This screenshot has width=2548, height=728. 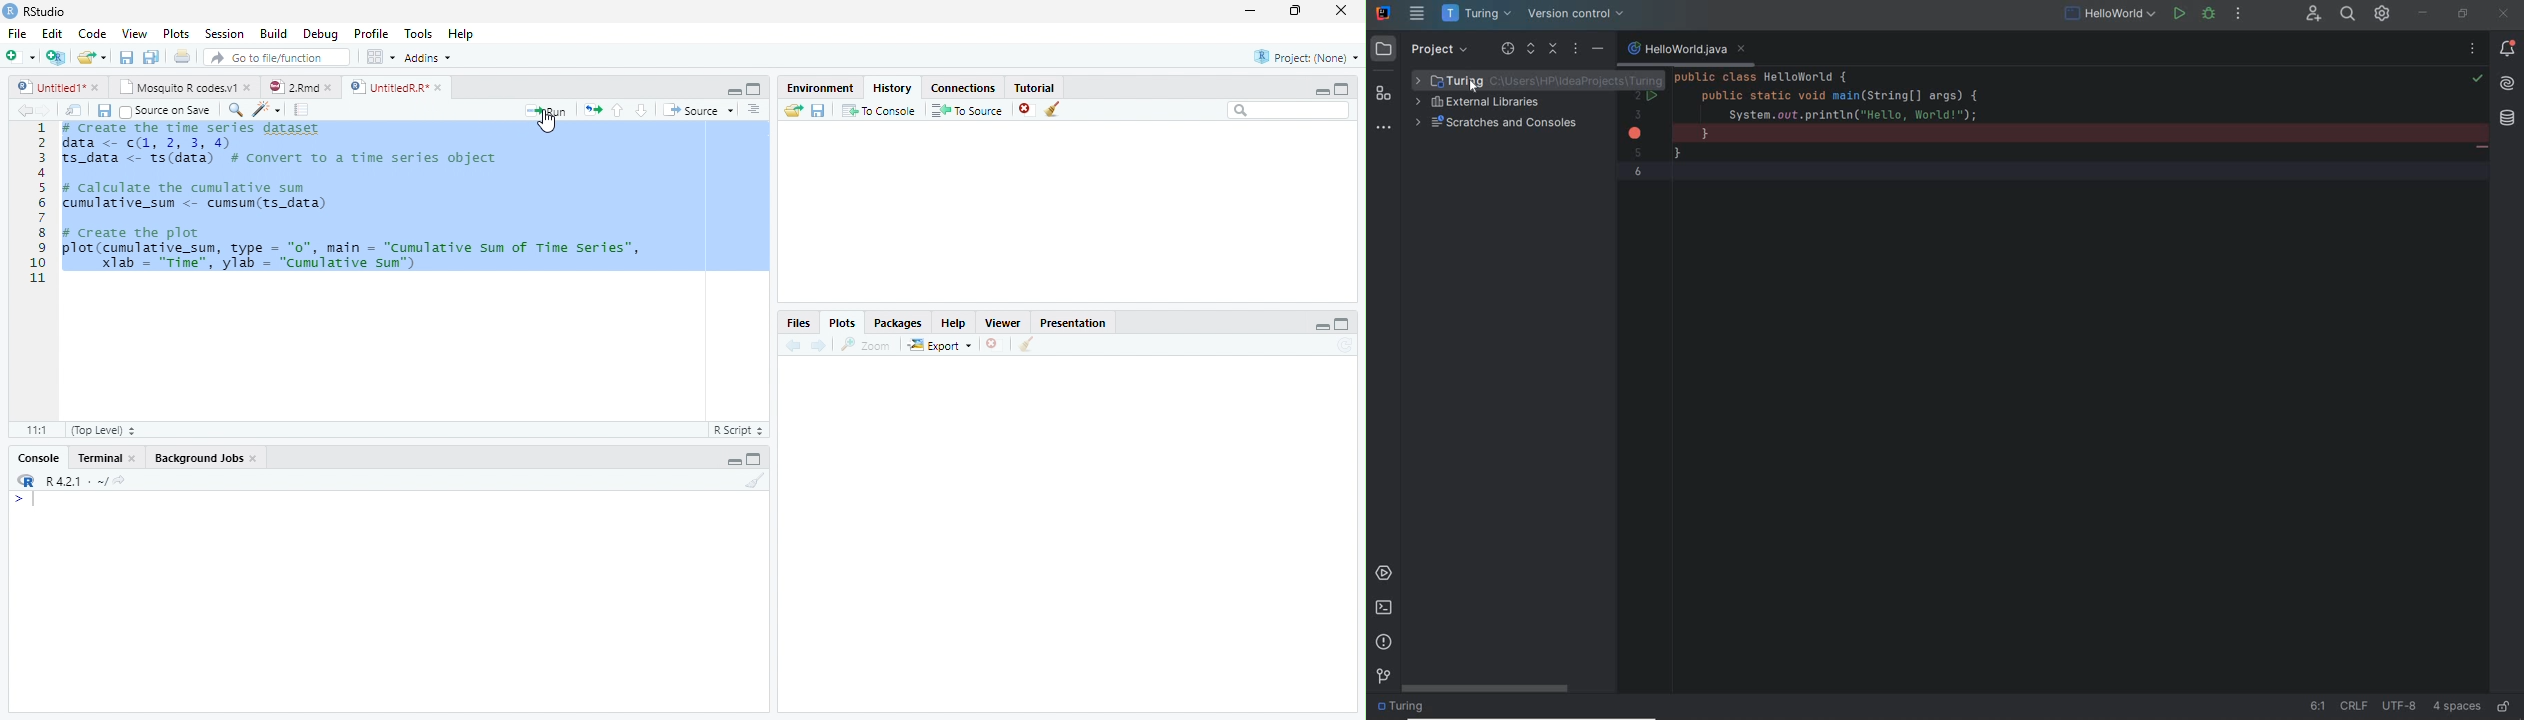 What do you see at coordinates (106, 458) in the screenshot?
I see `Terminal` at bounding box center [106, 458].